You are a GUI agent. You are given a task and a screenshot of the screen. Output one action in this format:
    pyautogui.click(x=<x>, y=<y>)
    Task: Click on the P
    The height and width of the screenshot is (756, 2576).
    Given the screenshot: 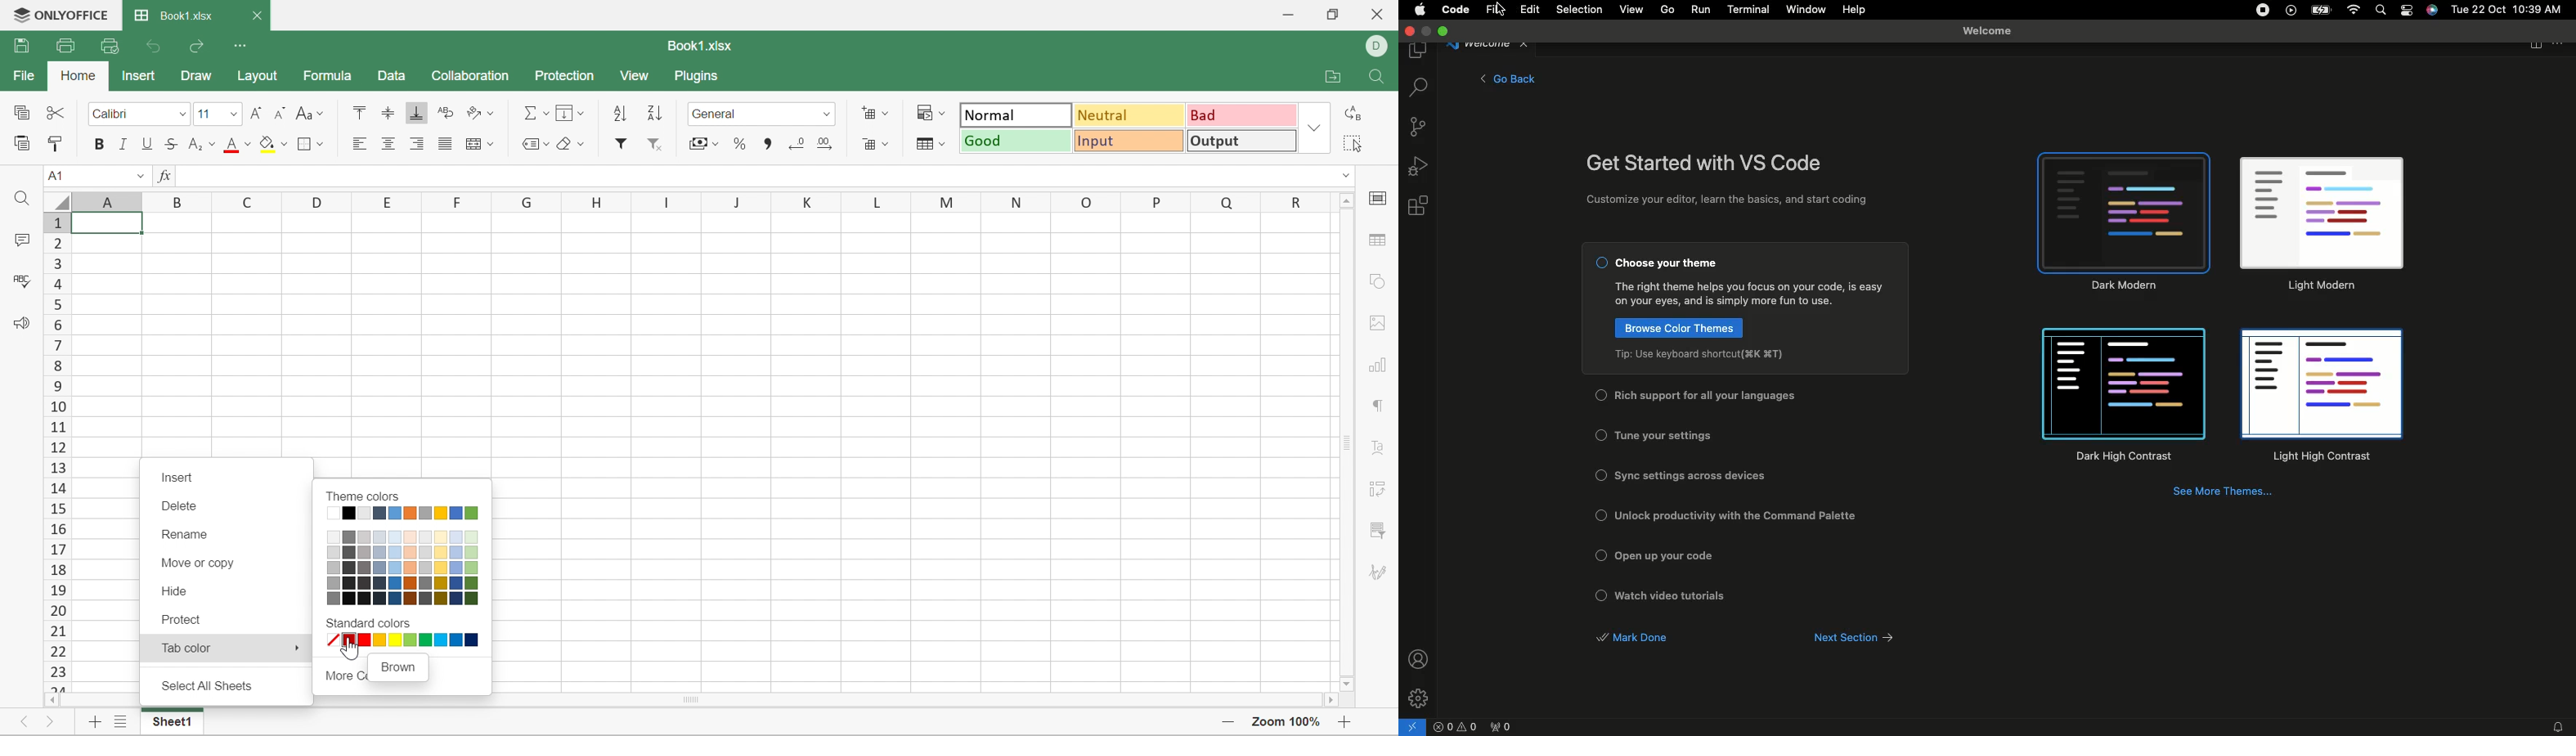 What is the action you would take?
    pyautogui.click(x=1160, y=200)
    